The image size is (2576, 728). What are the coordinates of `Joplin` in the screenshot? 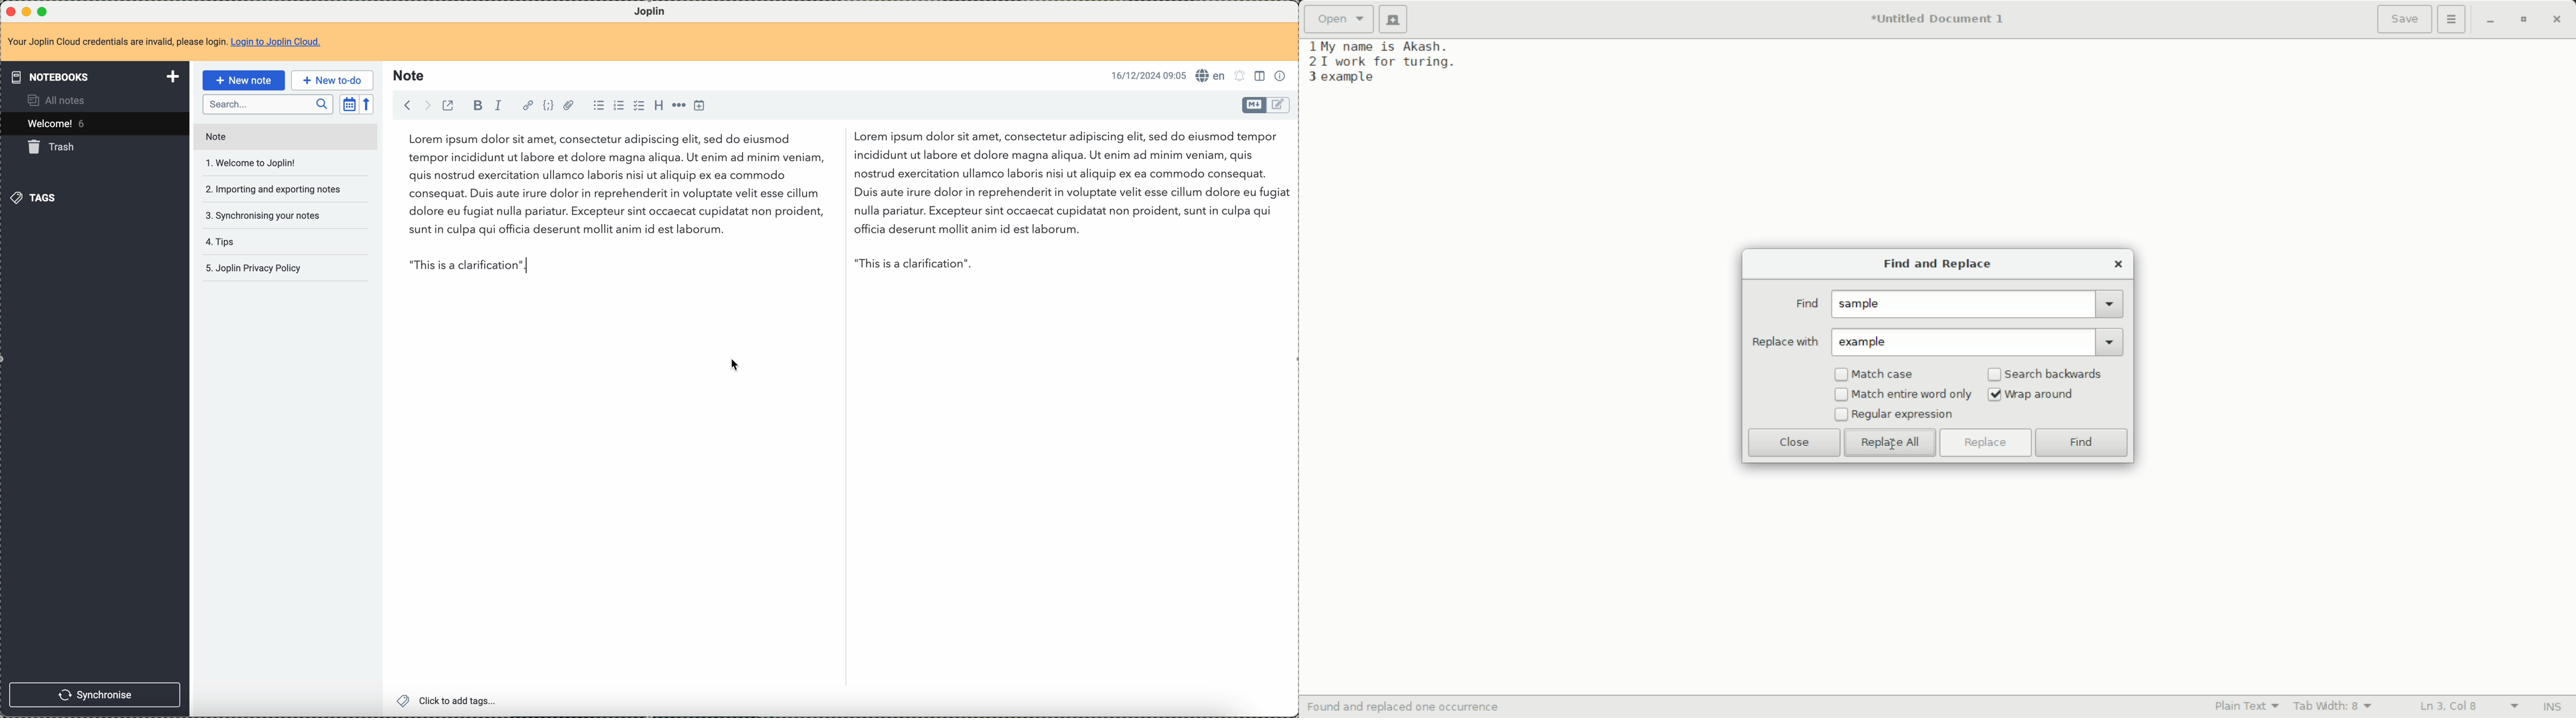 It's located at (650, 11).